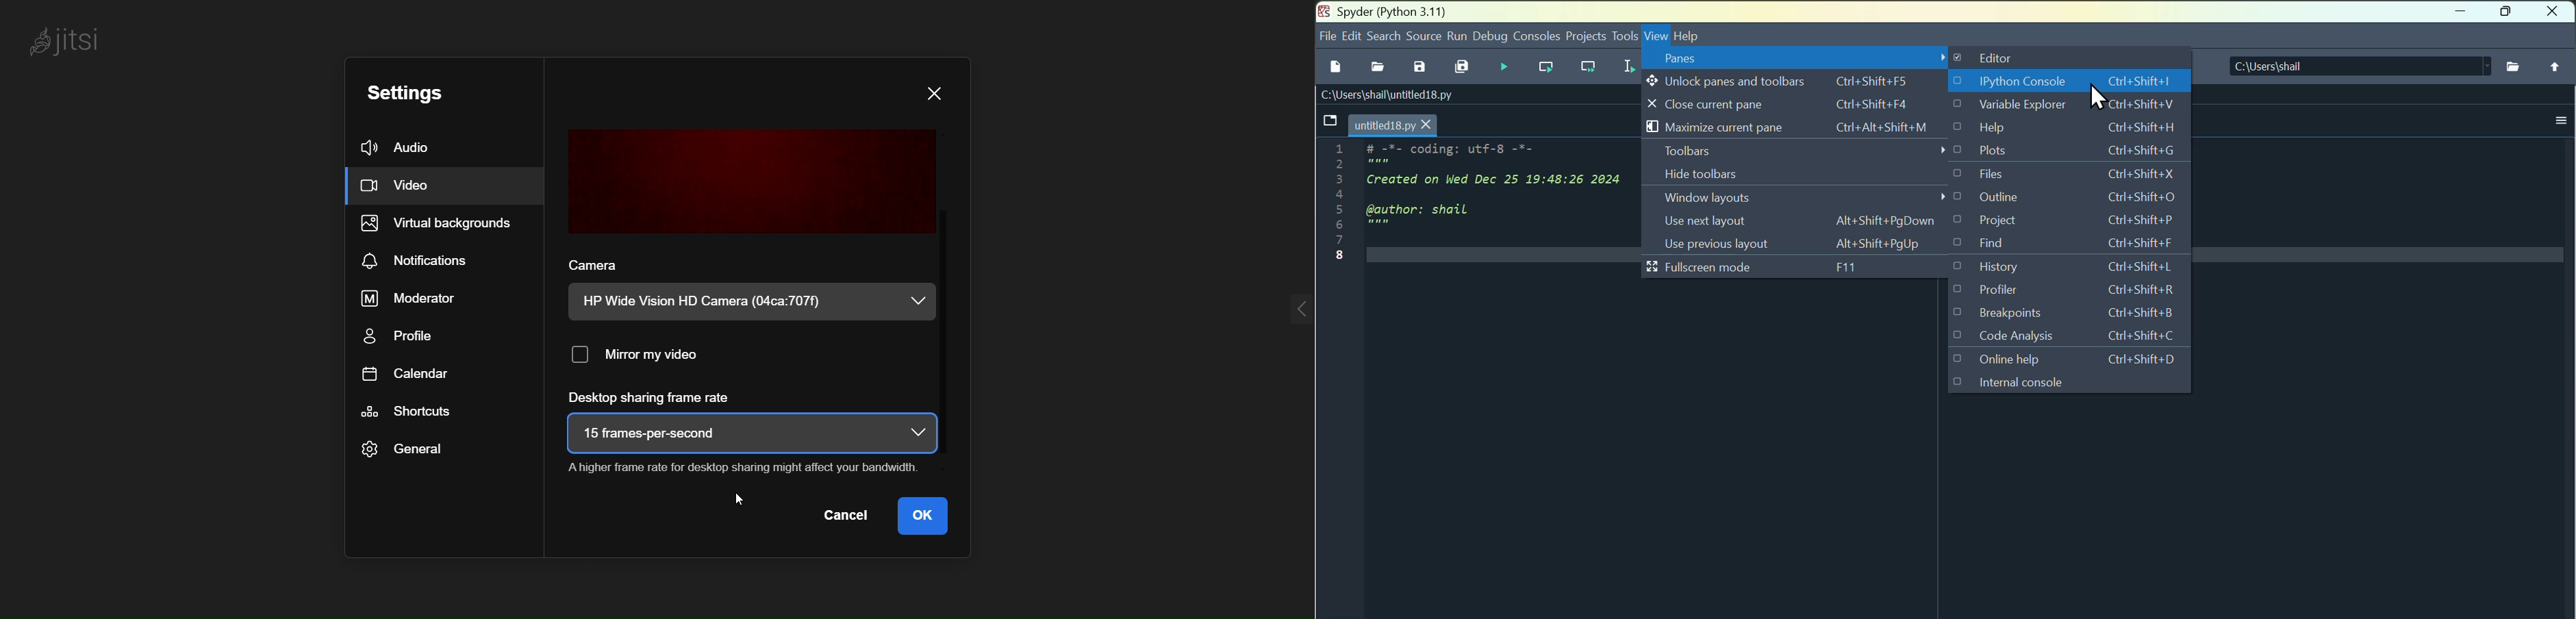 The height and width of the screenshot is (644, 2576). I want to click on Edit, so click(1353, 36).